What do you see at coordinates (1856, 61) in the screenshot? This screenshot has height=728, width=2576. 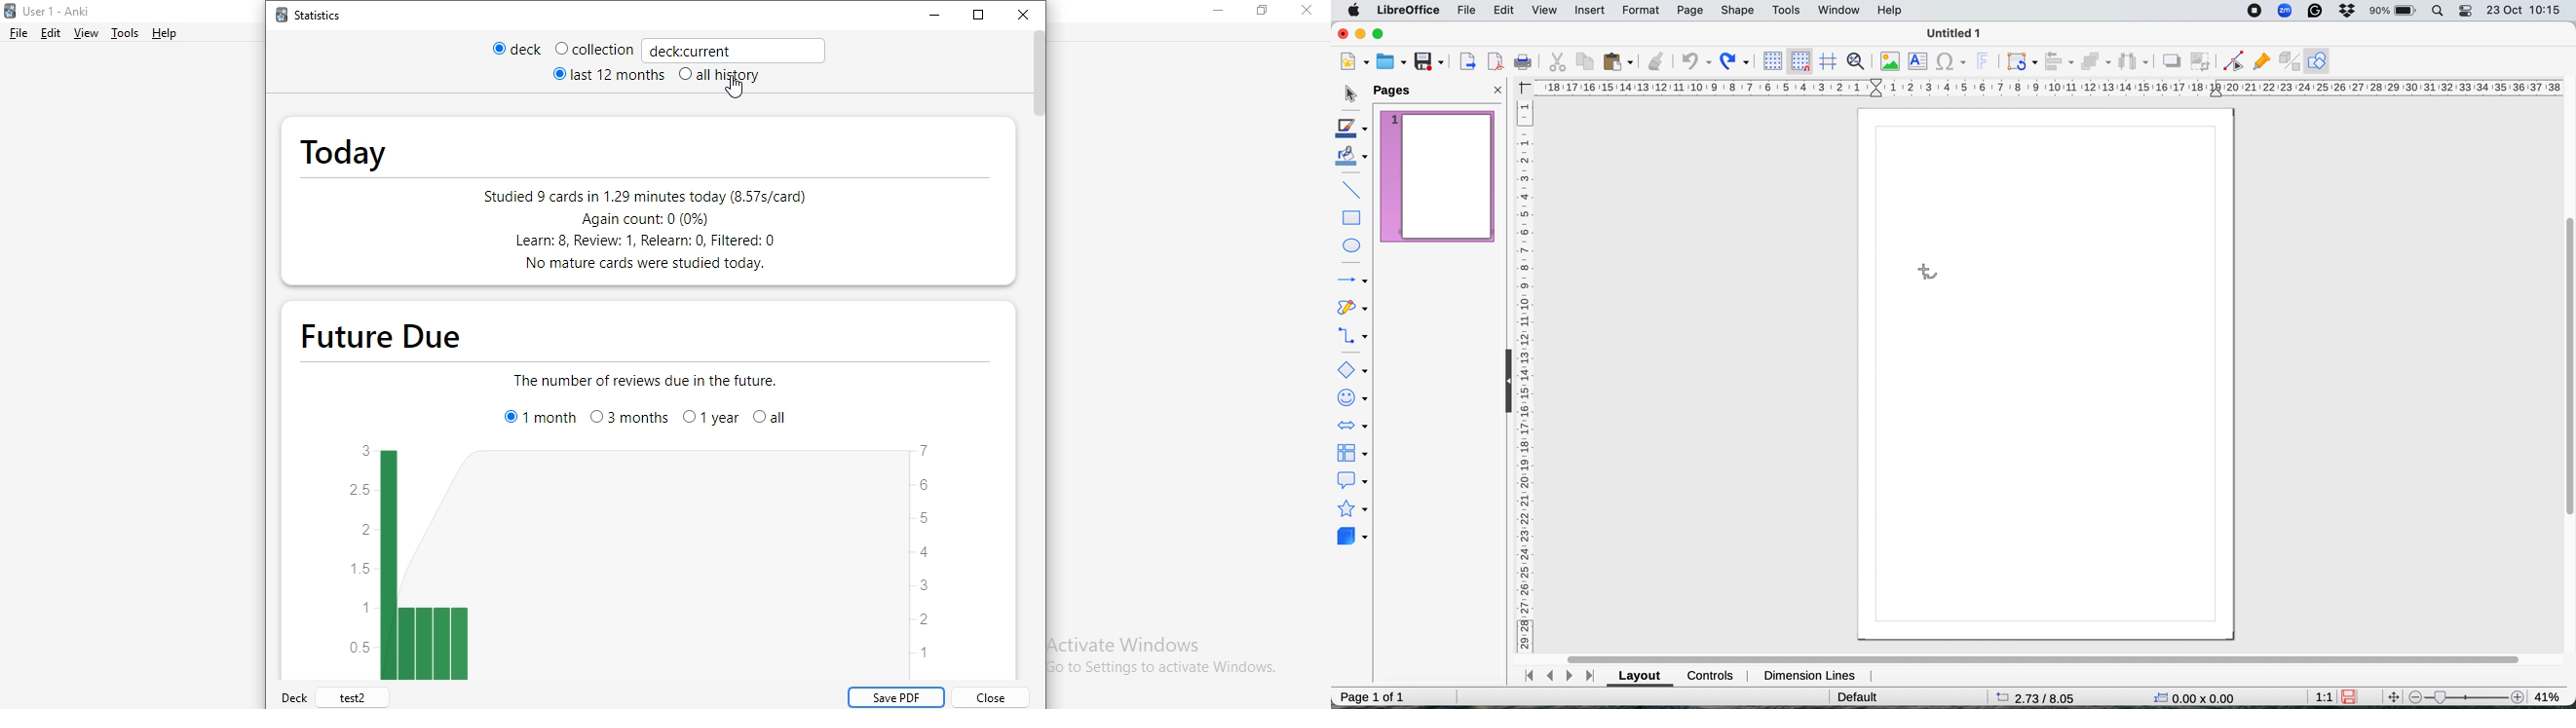 I see `zoom and pan` at bounding box center [1856, 61].